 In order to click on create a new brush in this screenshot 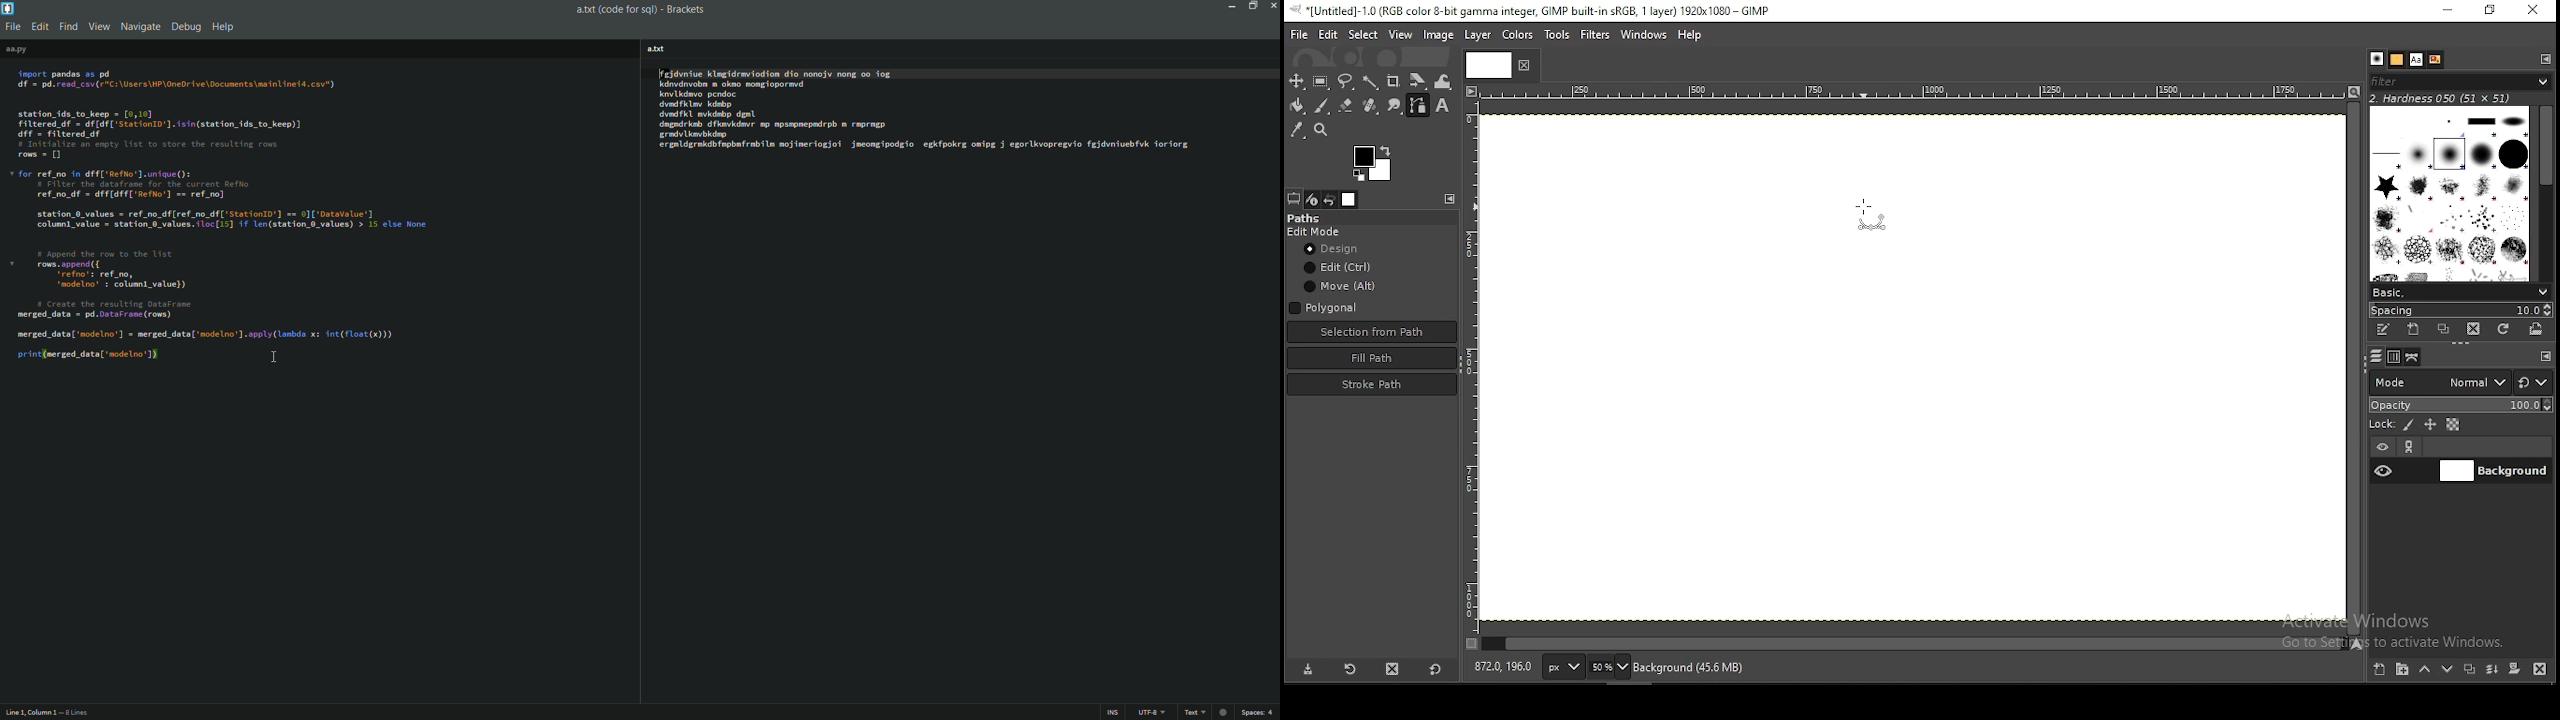, I will do `click(2415, 329)`.